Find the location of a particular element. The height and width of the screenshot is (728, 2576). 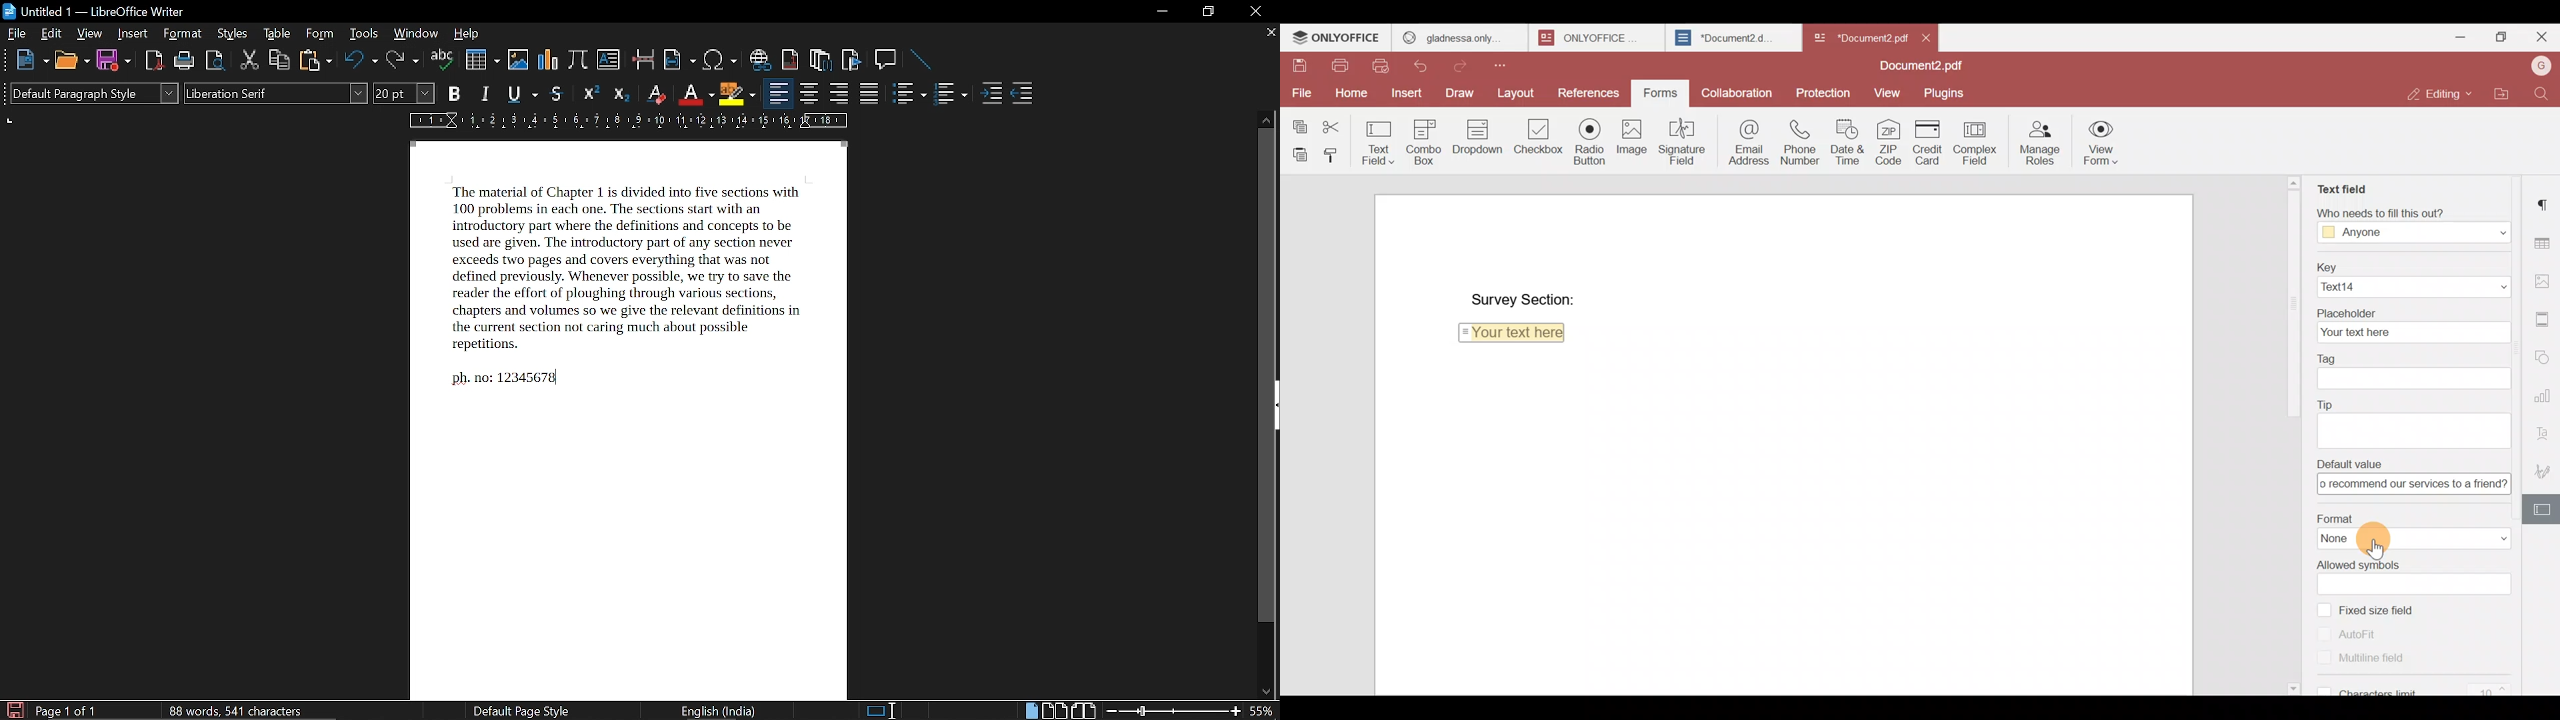

insert is located at coordinates (130, 34).